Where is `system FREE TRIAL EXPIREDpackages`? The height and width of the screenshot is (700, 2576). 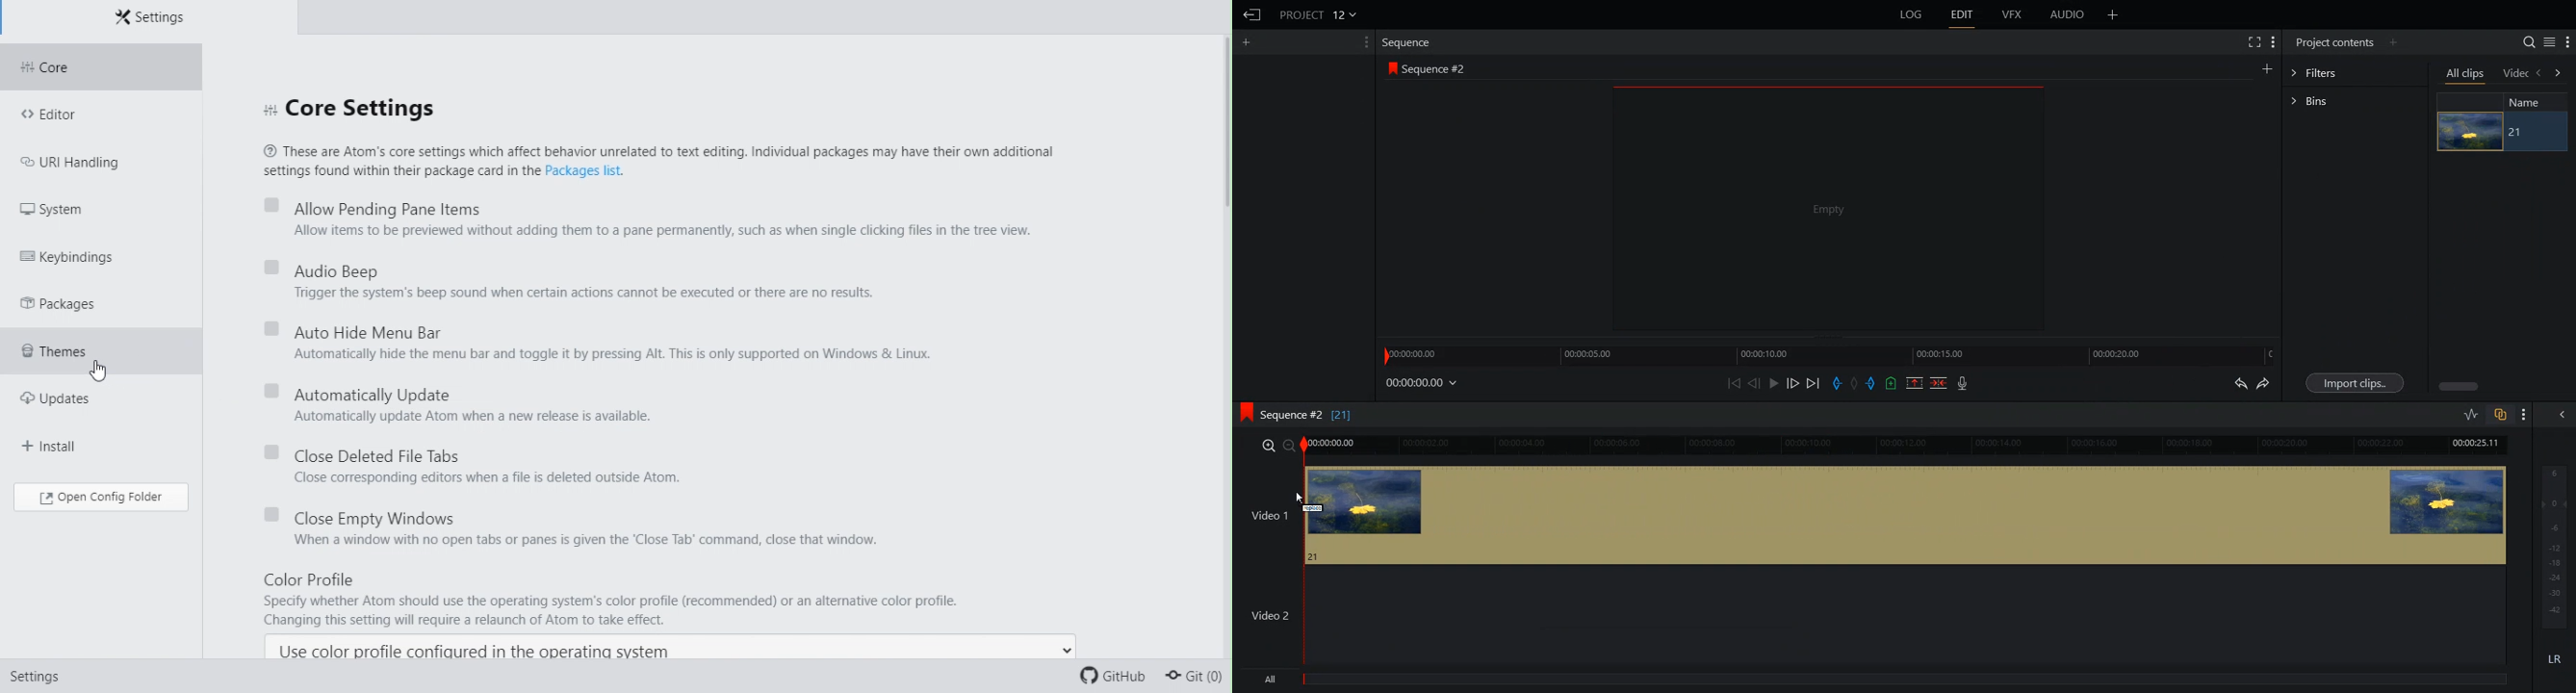 system FREE TRIAL EXPIREDpackages is located at coordinates (90, 207).